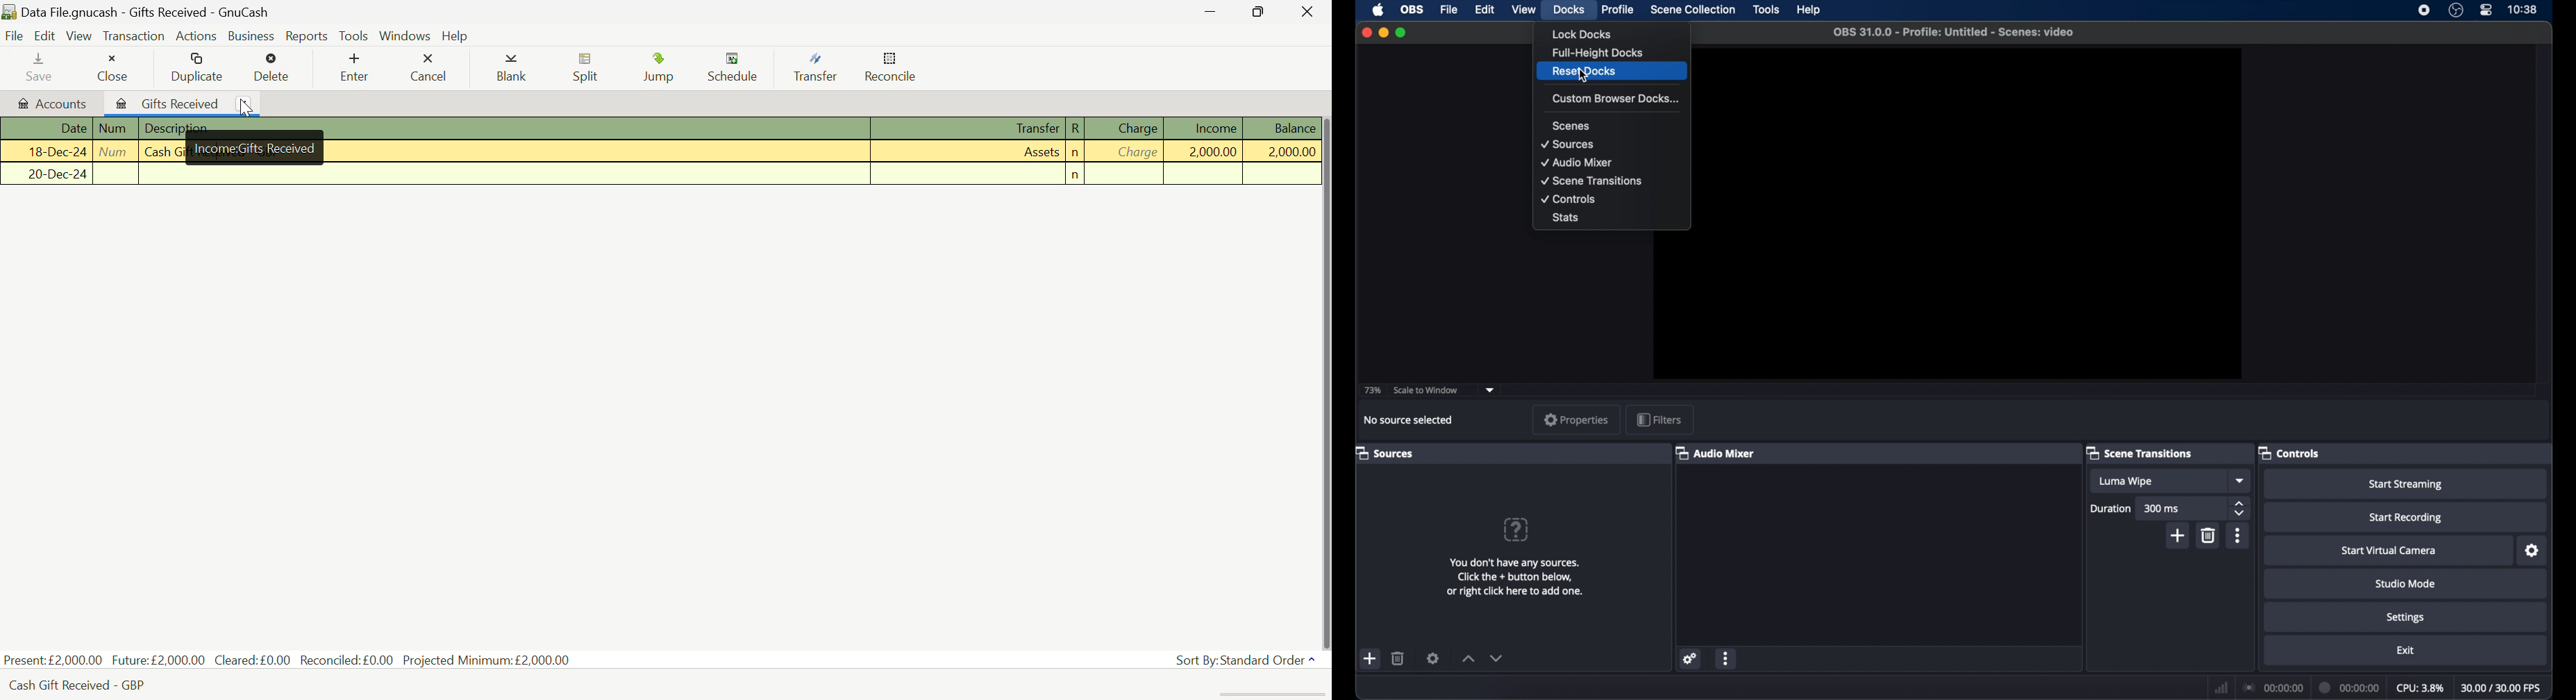  Describe the element at coordinates (2238, 536) in the screenshot. I see `more options` at that location.